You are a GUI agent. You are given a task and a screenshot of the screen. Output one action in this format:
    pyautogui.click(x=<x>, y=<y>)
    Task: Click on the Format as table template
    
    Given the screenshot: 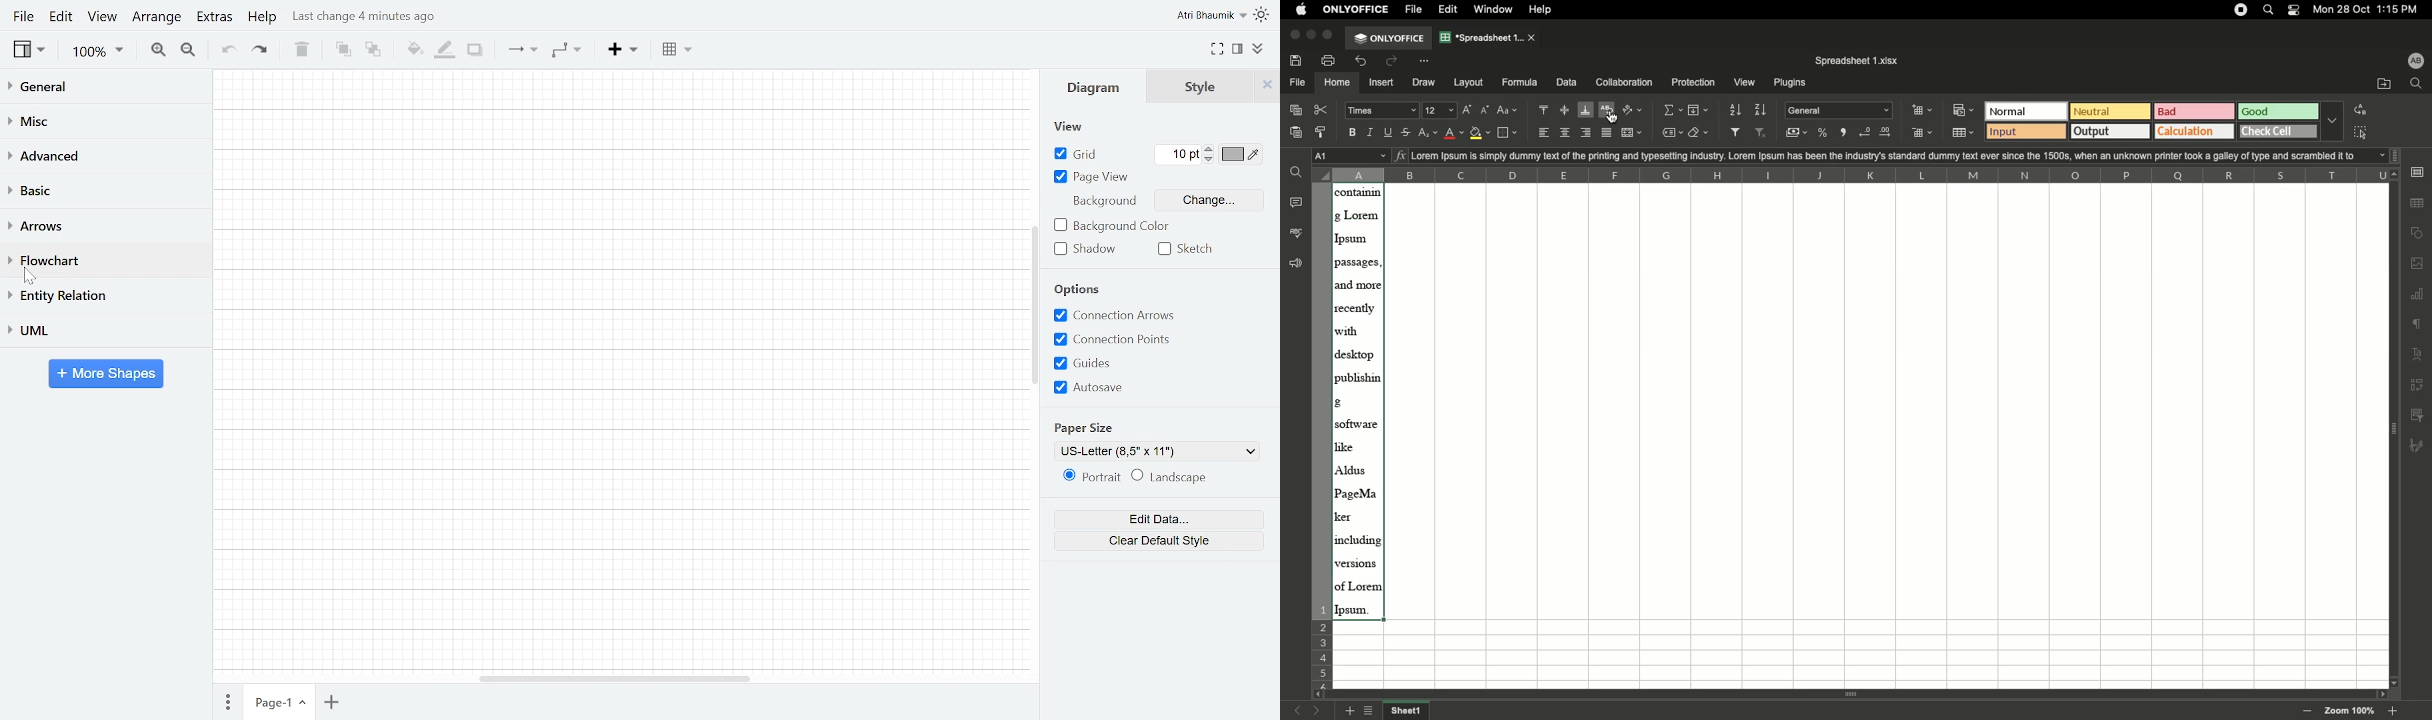 What is the action you would take?
    pyautogui.click(x=1963, y=133)
    